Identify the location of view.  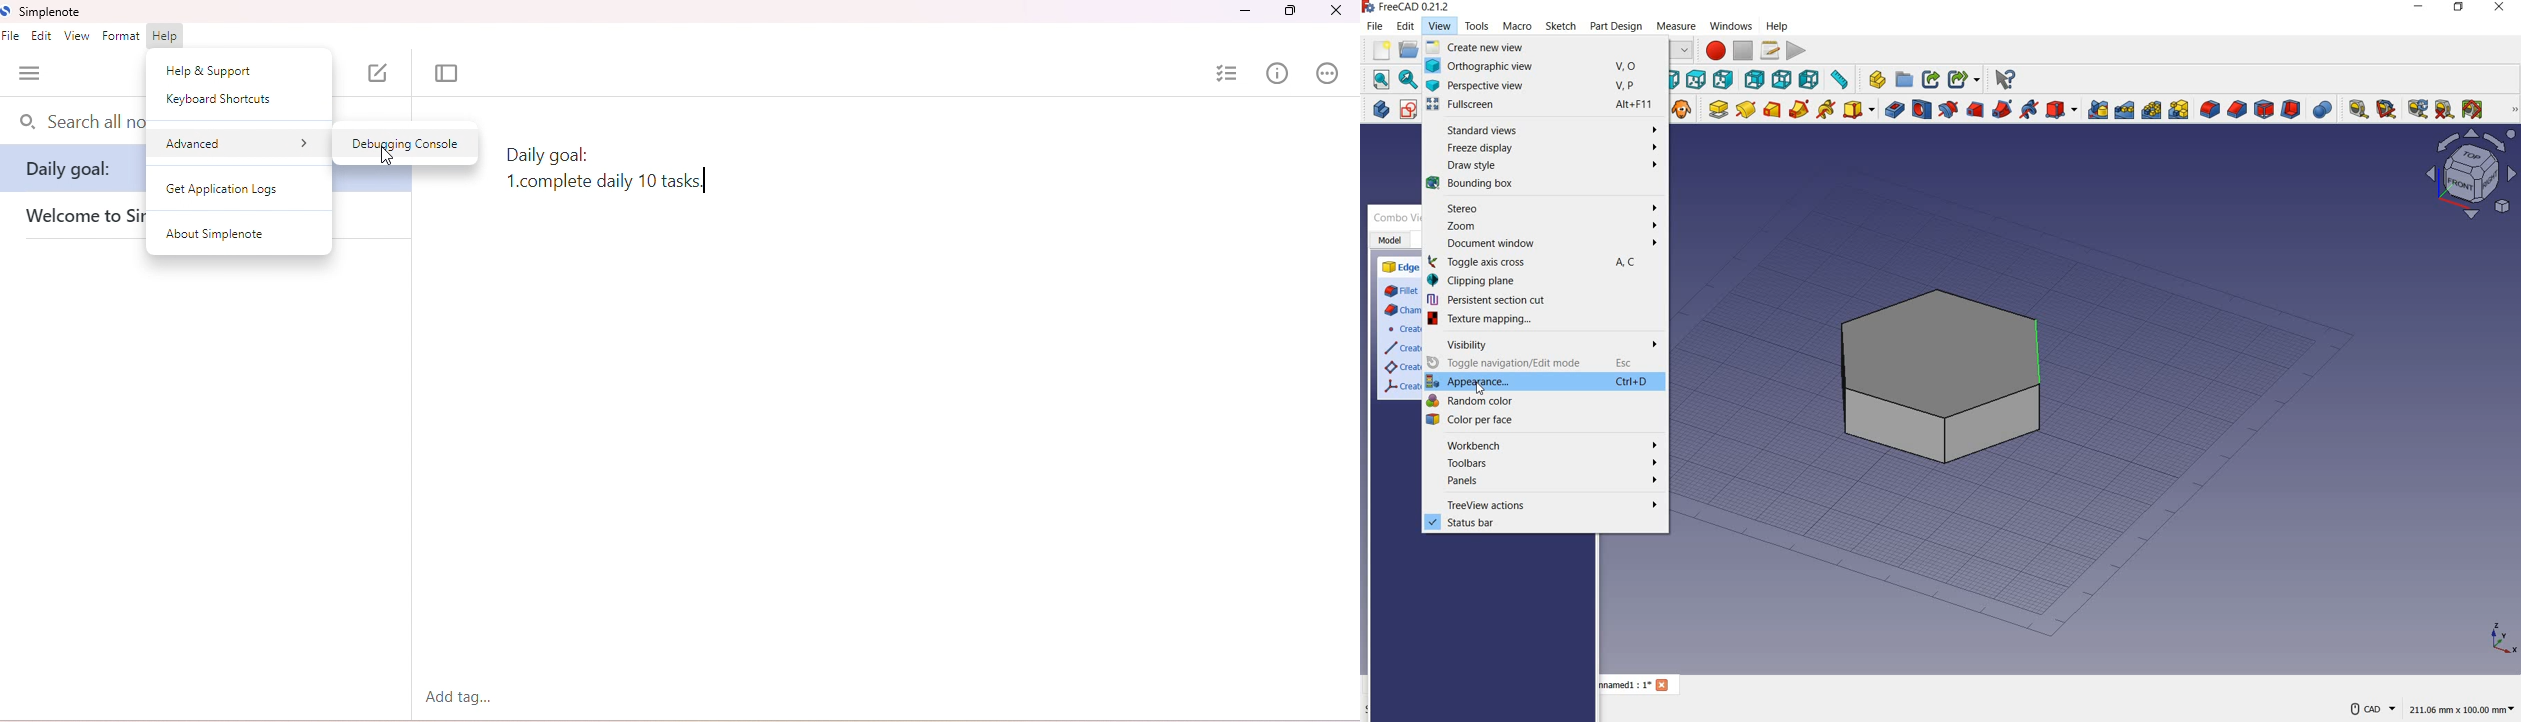
(76, 36).